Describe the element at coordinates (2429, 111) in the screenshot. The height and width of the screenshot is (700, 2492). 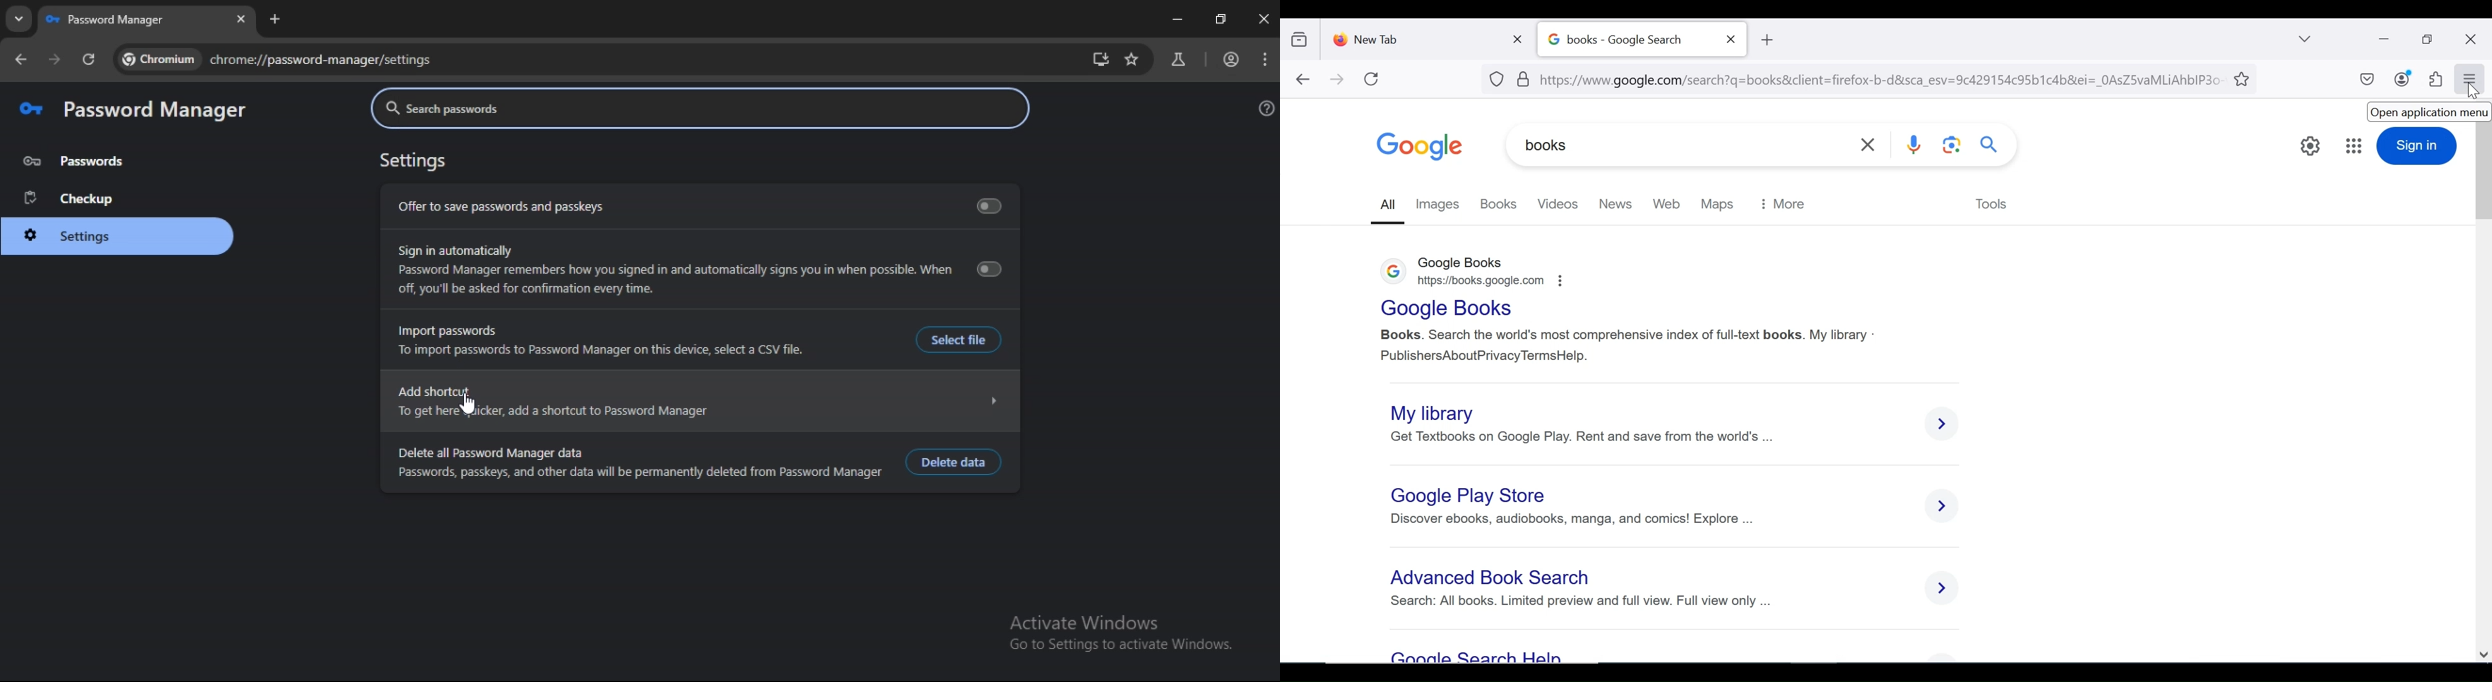
I see `open application menu` at that location.